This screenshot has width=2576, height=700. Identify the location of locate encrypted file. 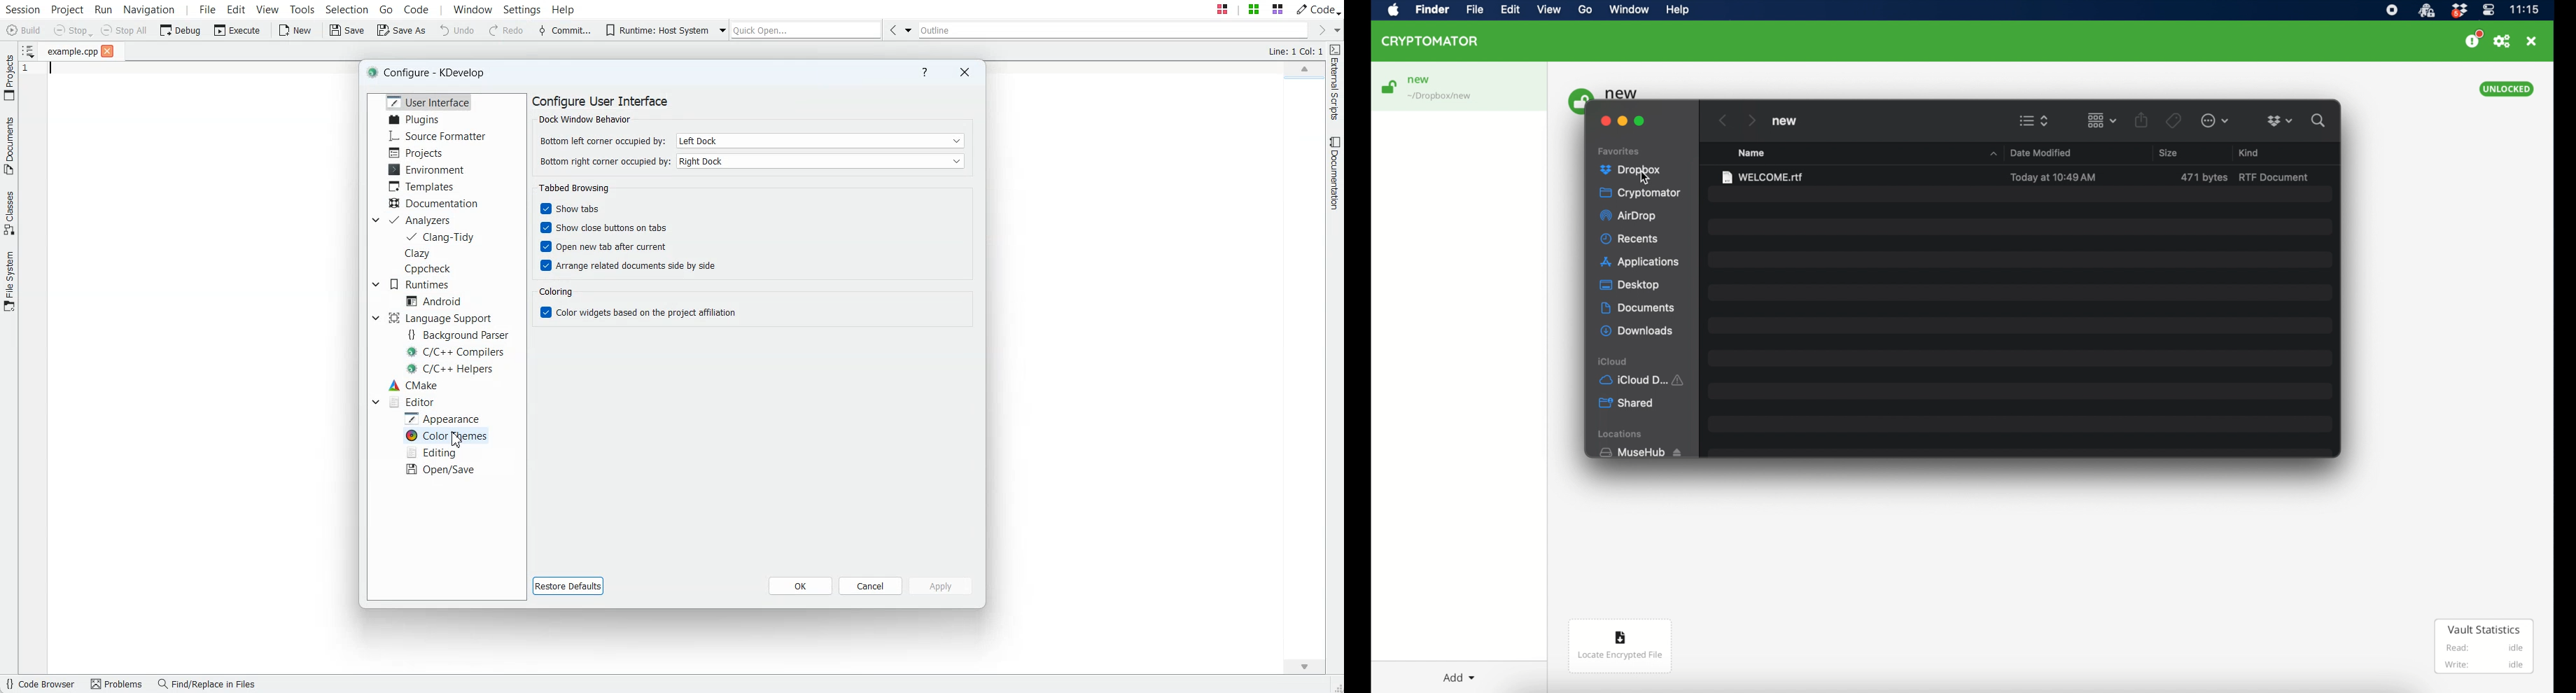
(1621, 646).